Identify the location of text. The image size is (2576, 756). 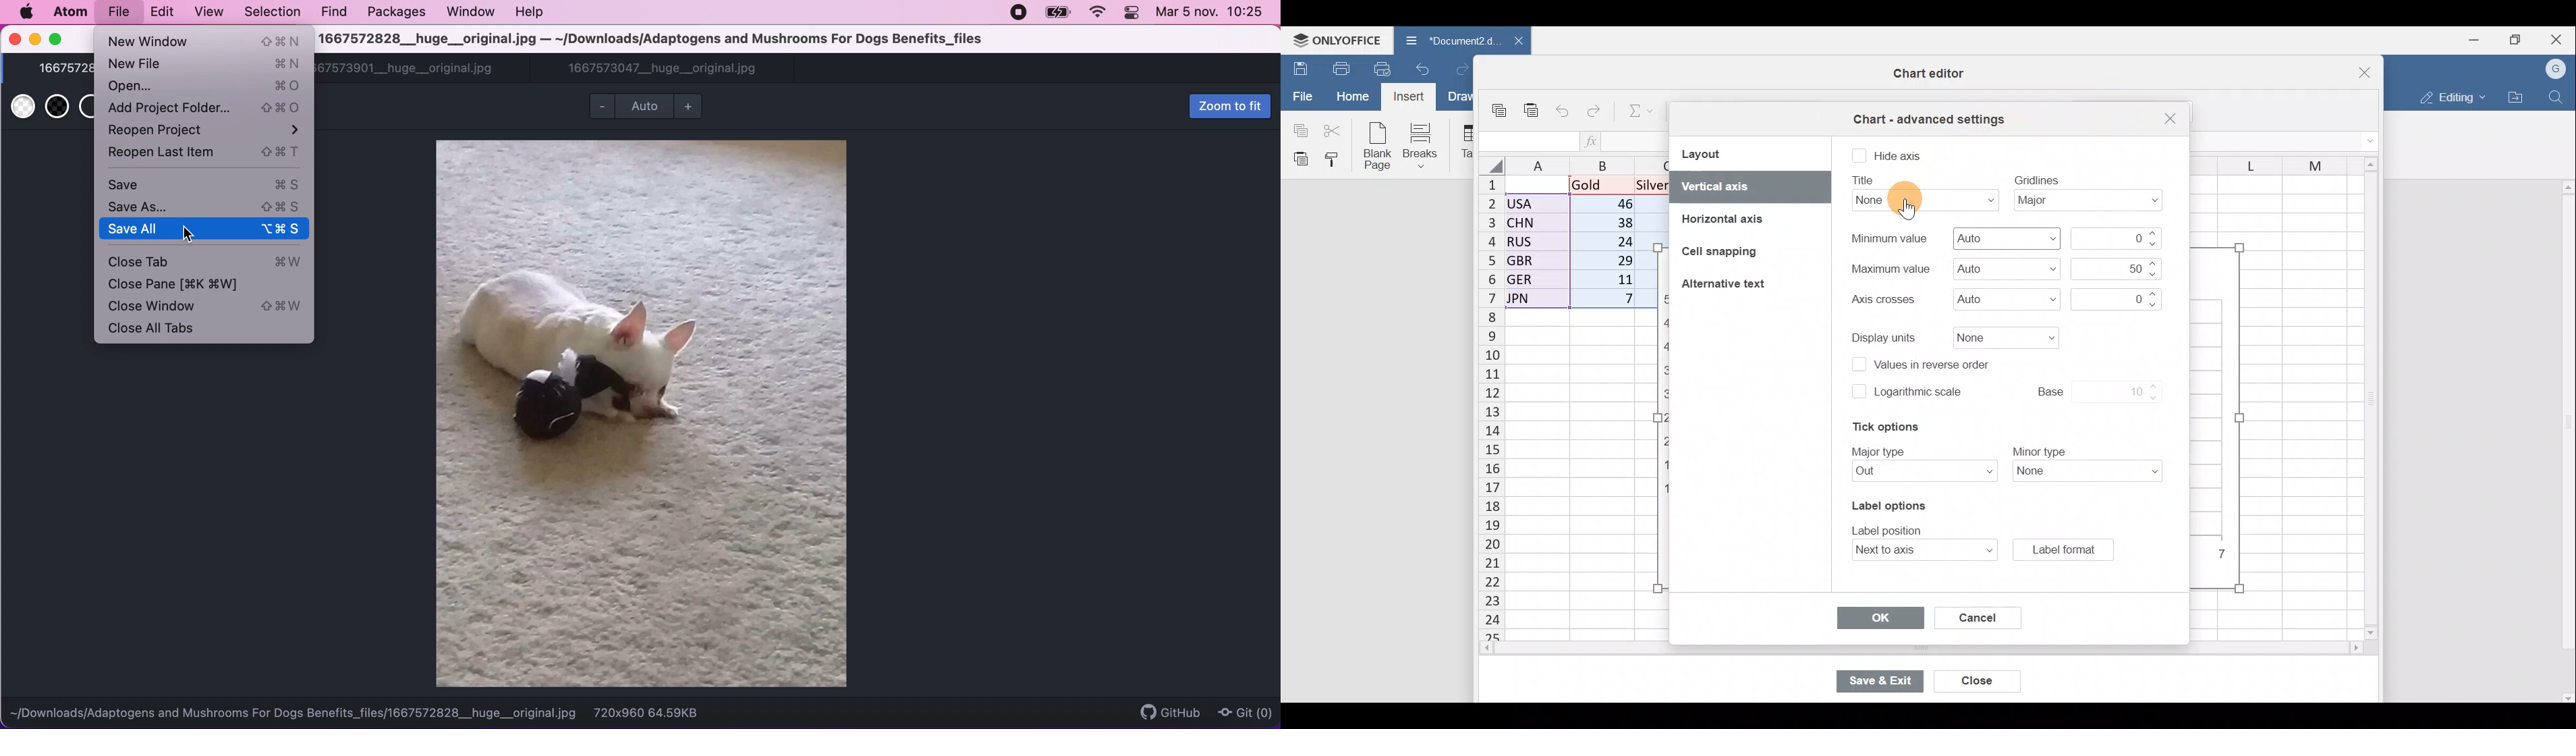
(1866, 180).